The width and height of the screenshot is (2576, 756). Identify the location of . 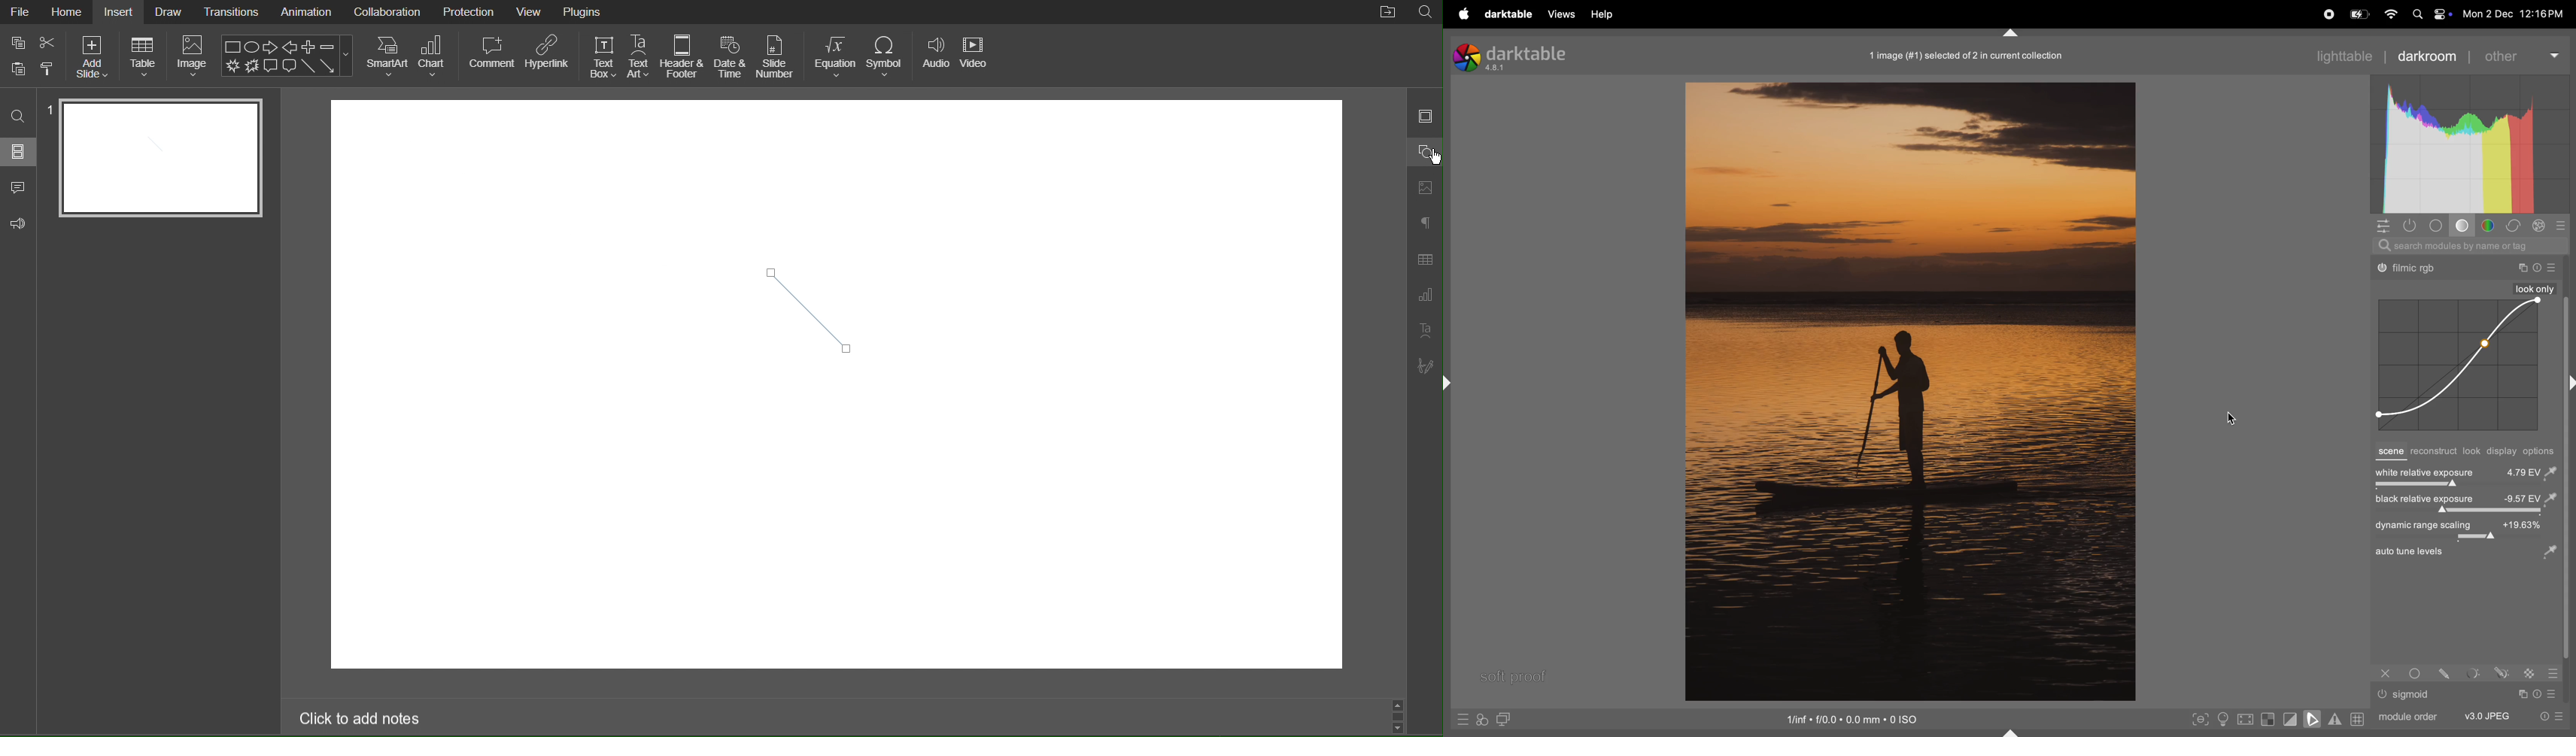
(1910, 393).